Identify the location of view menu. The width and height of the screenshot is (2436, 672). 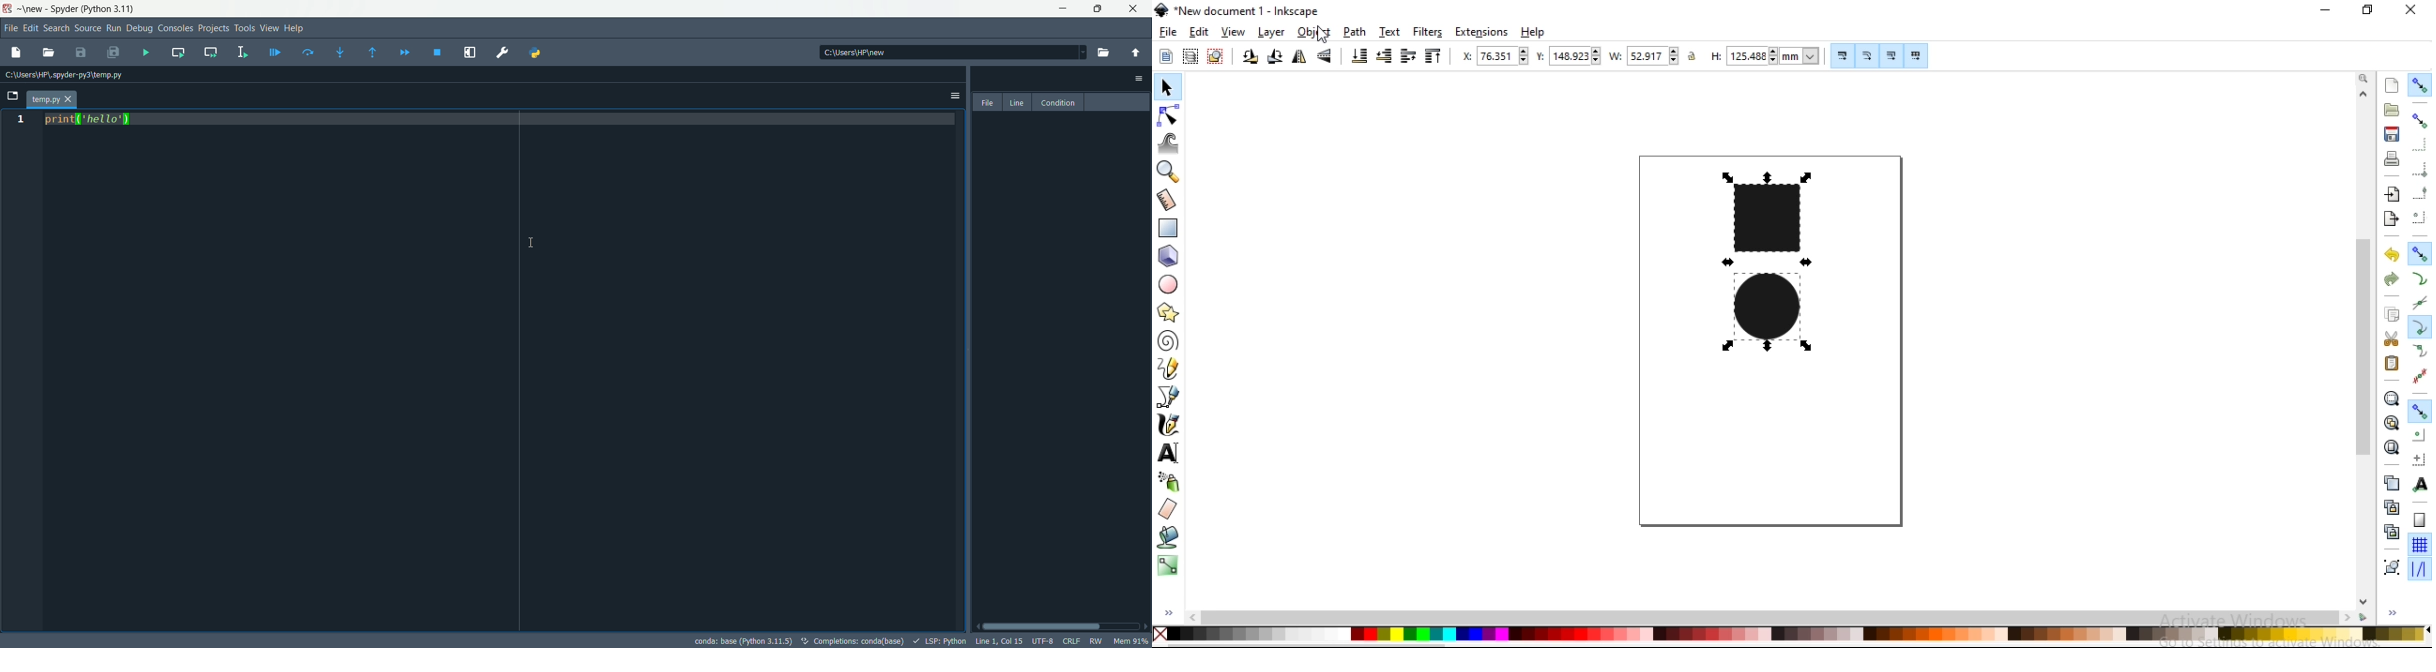
(269, 28).